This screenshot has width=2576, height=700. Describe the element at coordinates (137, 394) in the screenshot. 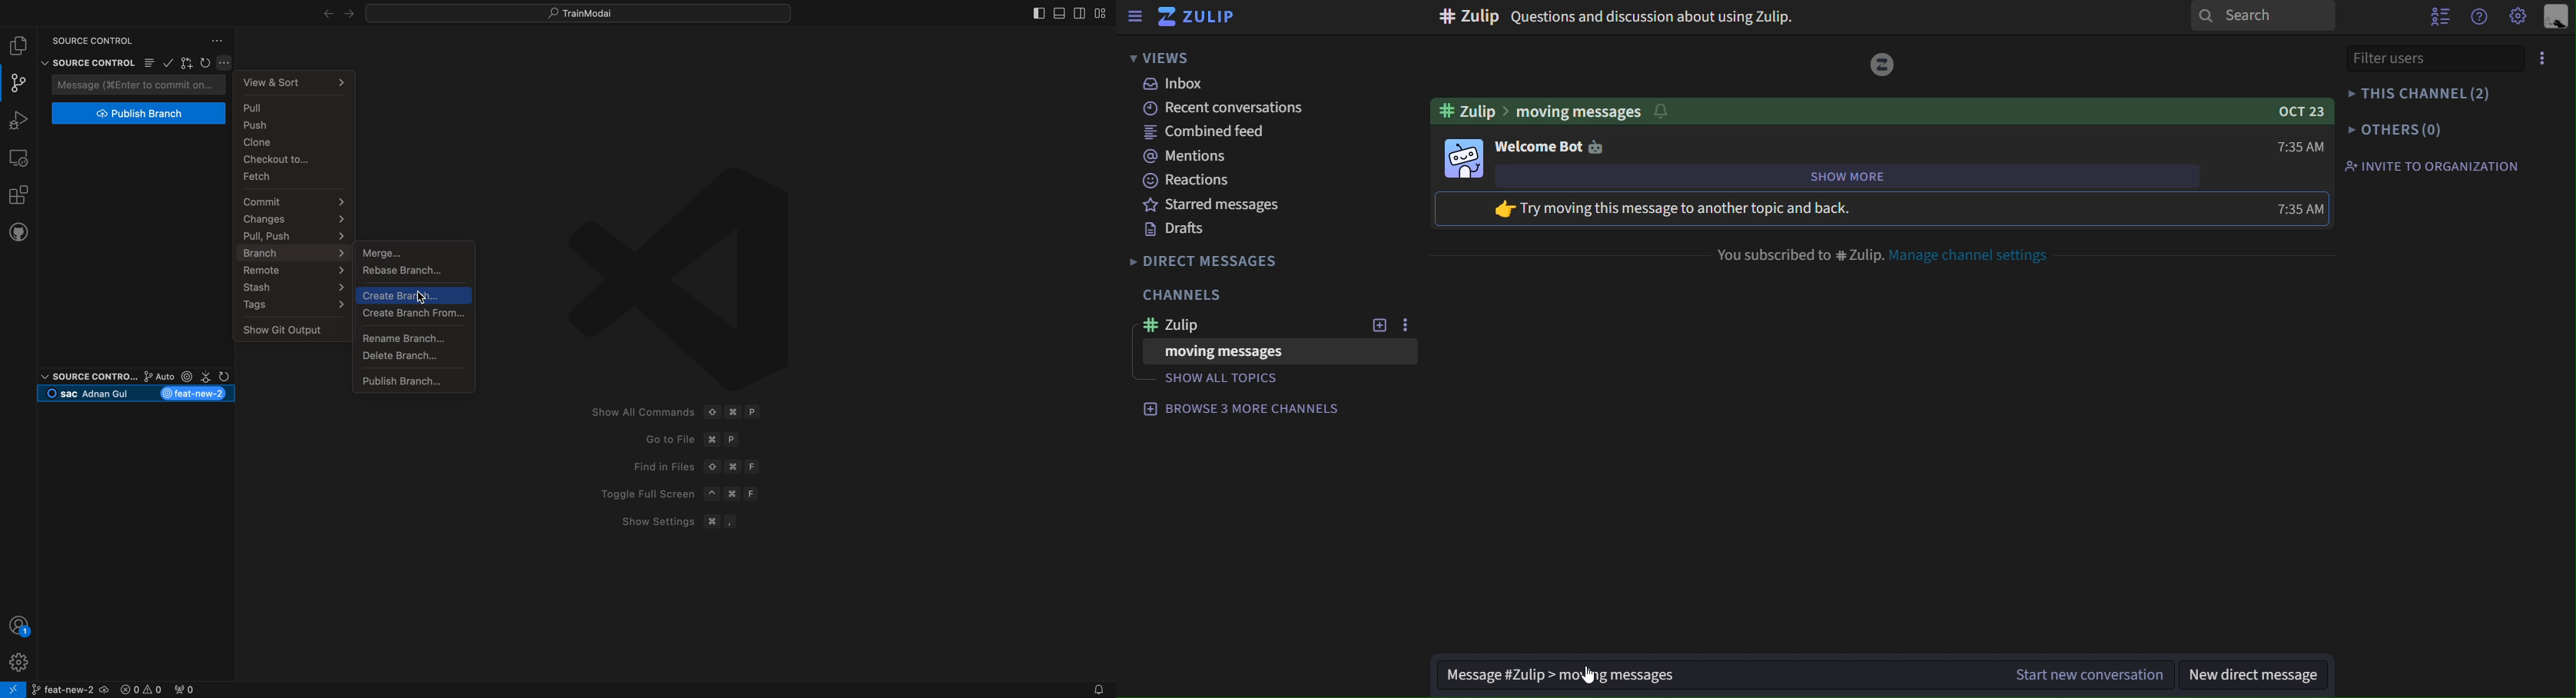

I see `current branch ` at that location.